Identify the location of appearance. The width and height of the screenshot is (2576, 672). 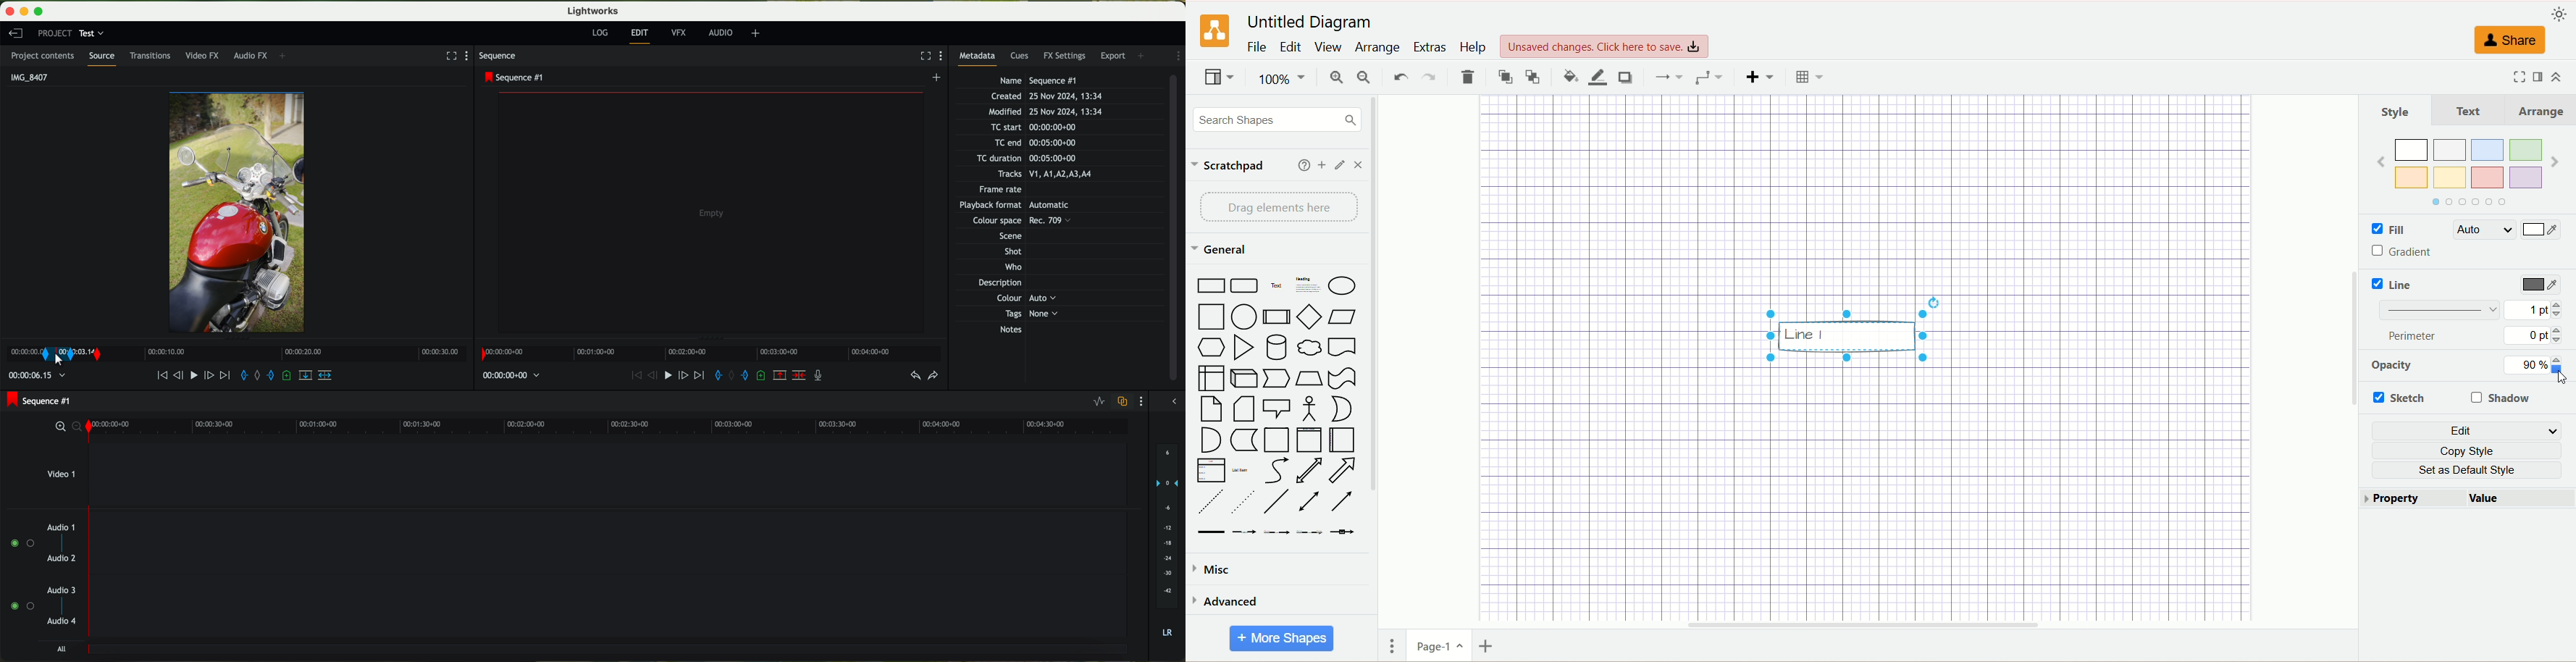
(2558, 14).